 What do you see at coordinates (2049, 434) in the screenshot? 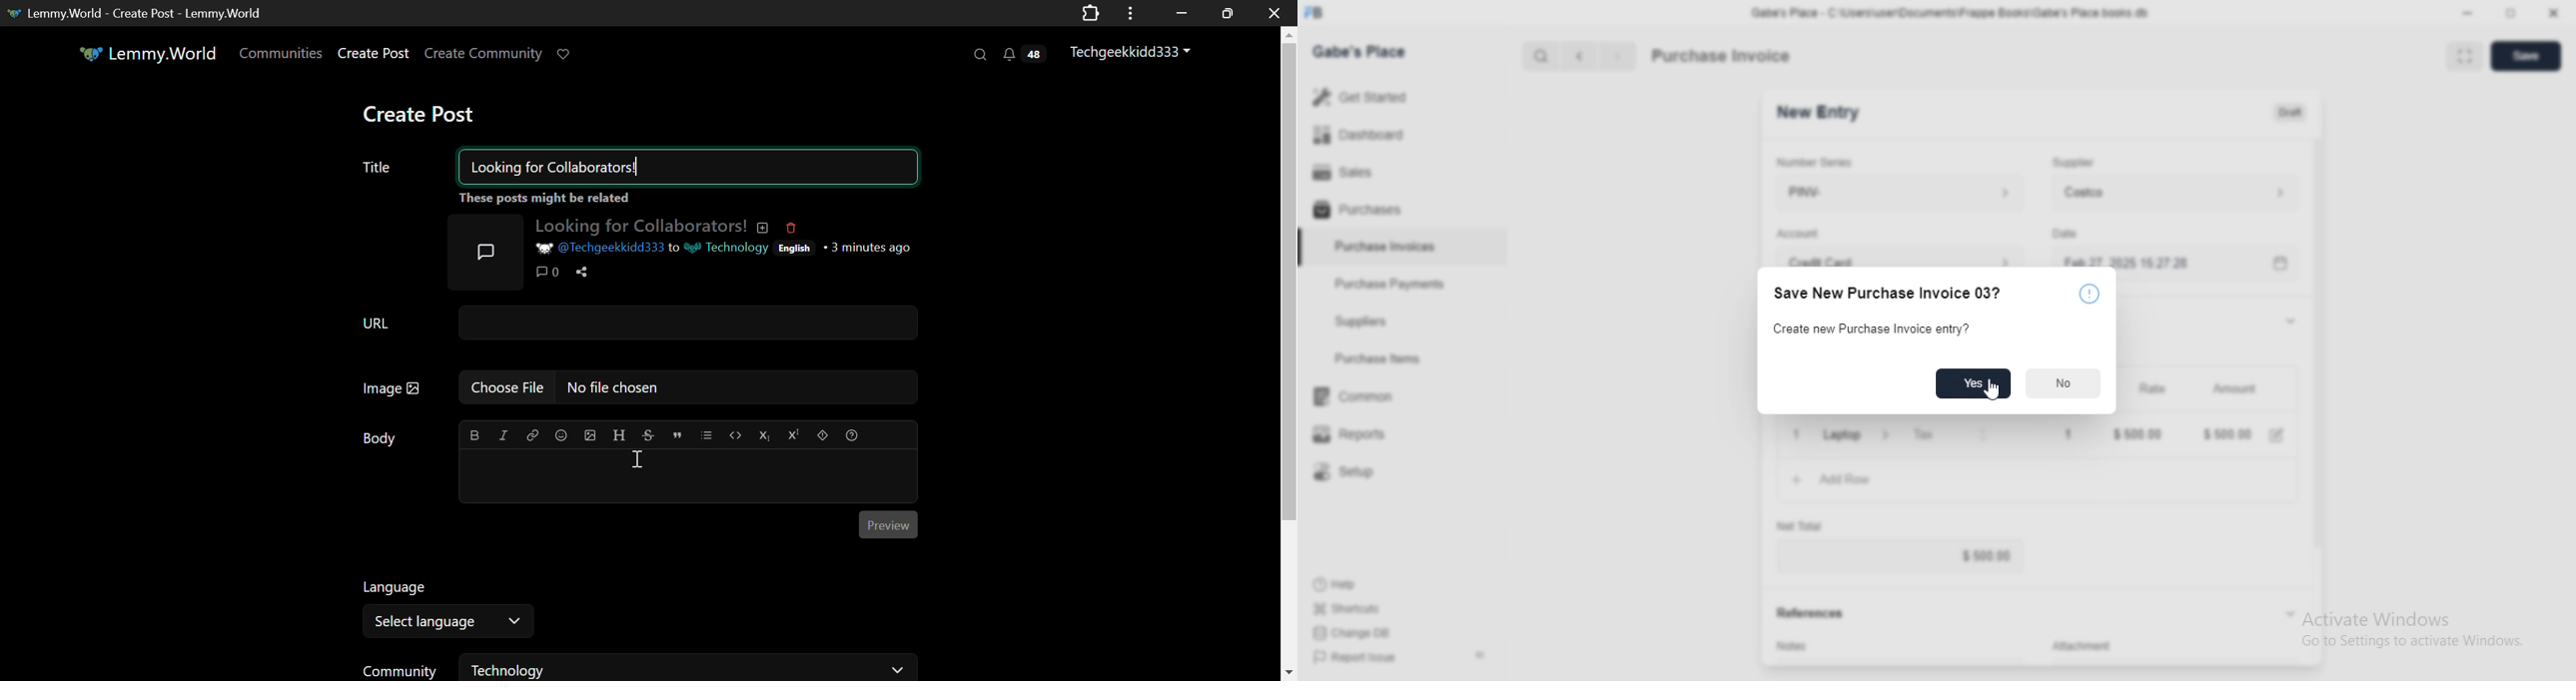
I see `1` at bounding box center [2049, 434].